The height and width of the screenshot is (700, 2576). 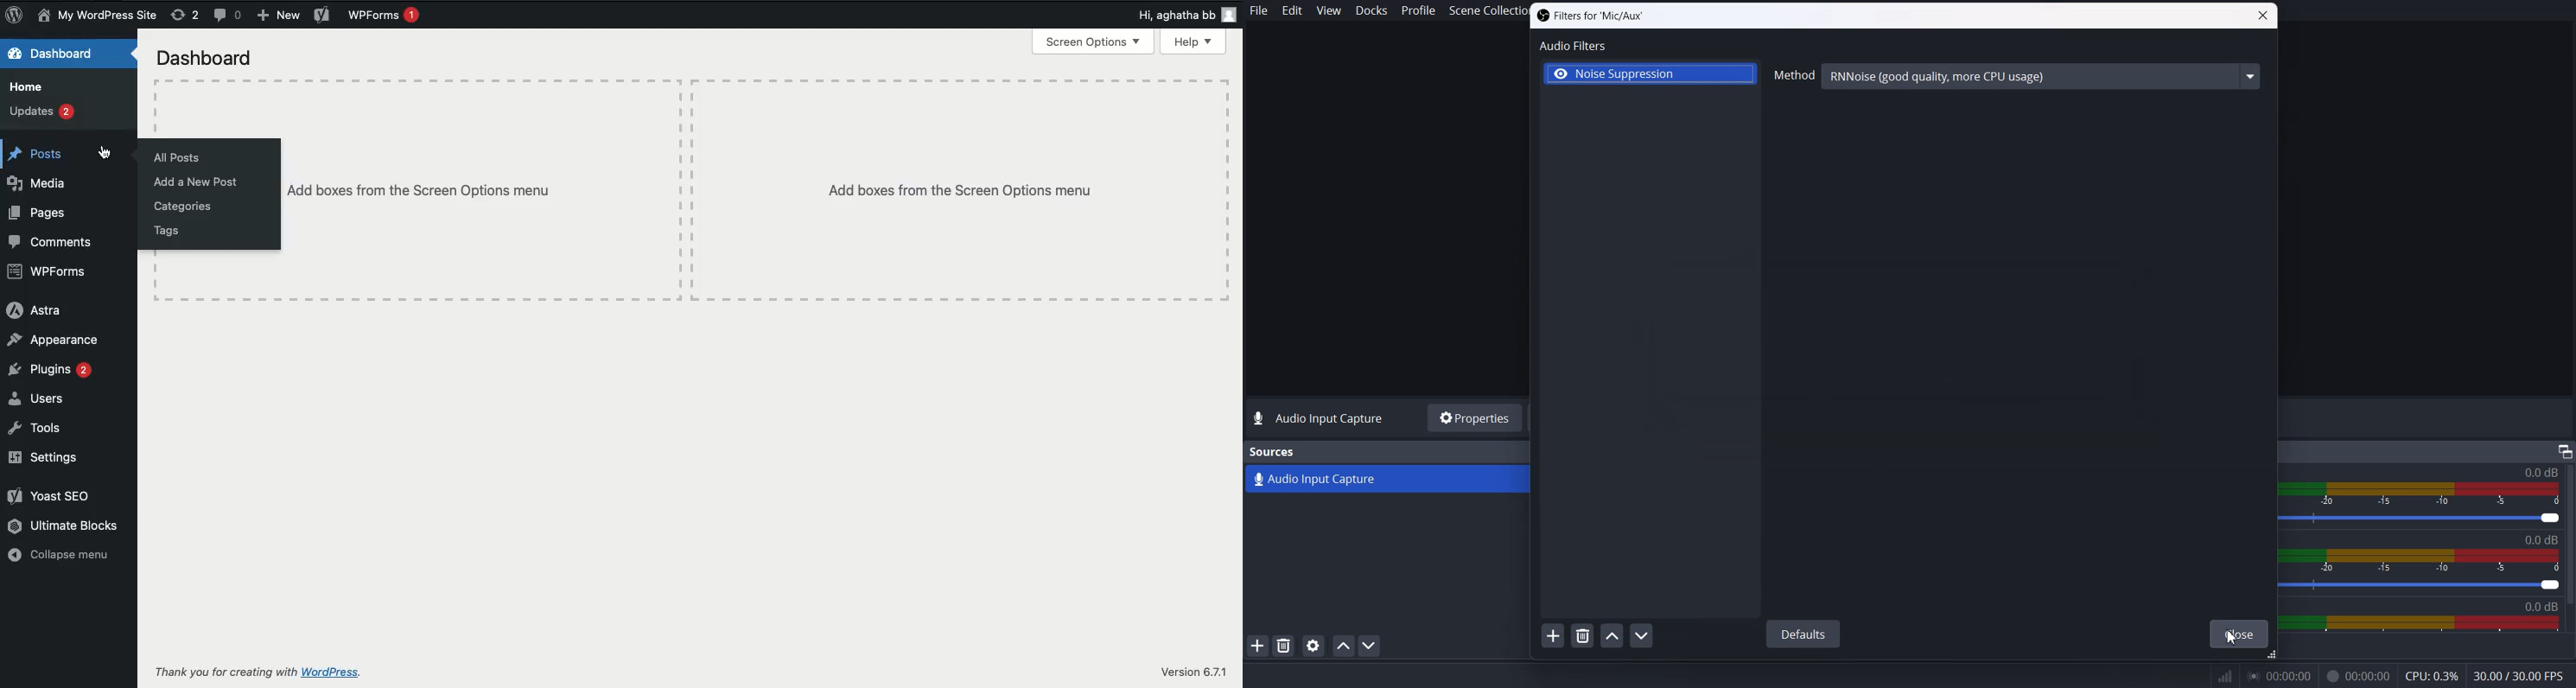 What do you see at coordinates (1589, 16) in the screenshot?
I see `Text` at bounding box center [1589, 16].